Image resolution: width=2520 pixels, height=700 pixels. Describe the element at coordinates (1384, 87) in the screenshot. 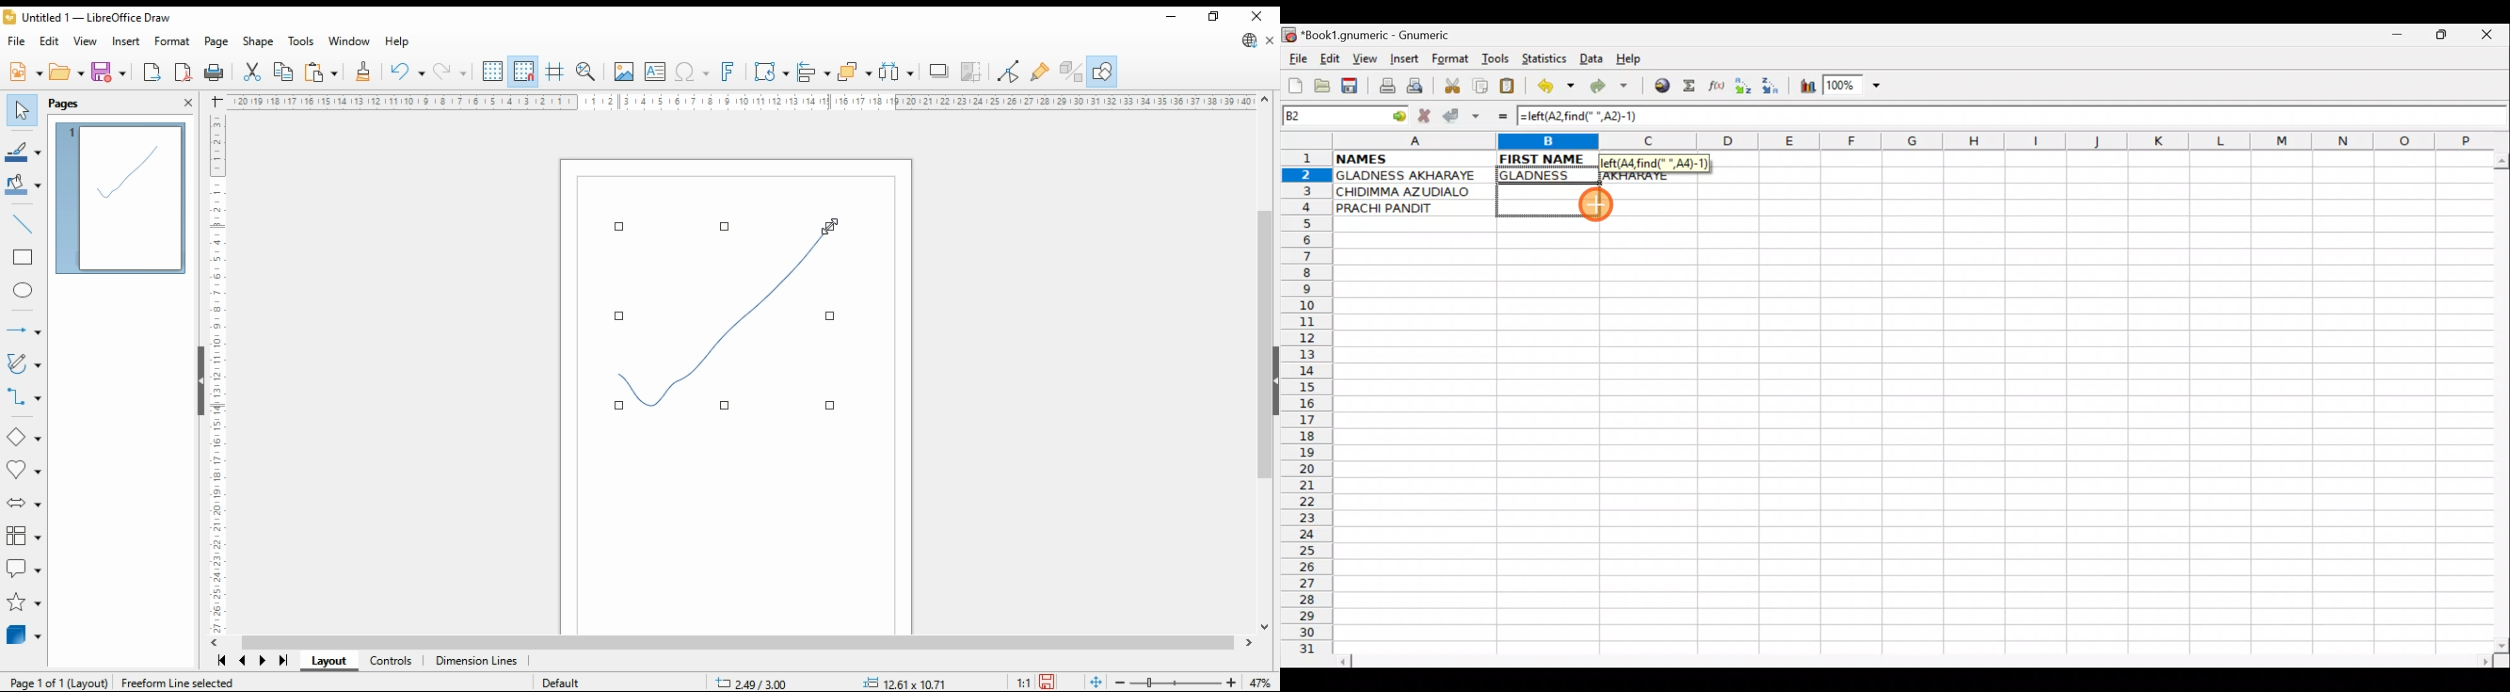

I see `Print file` at that location.